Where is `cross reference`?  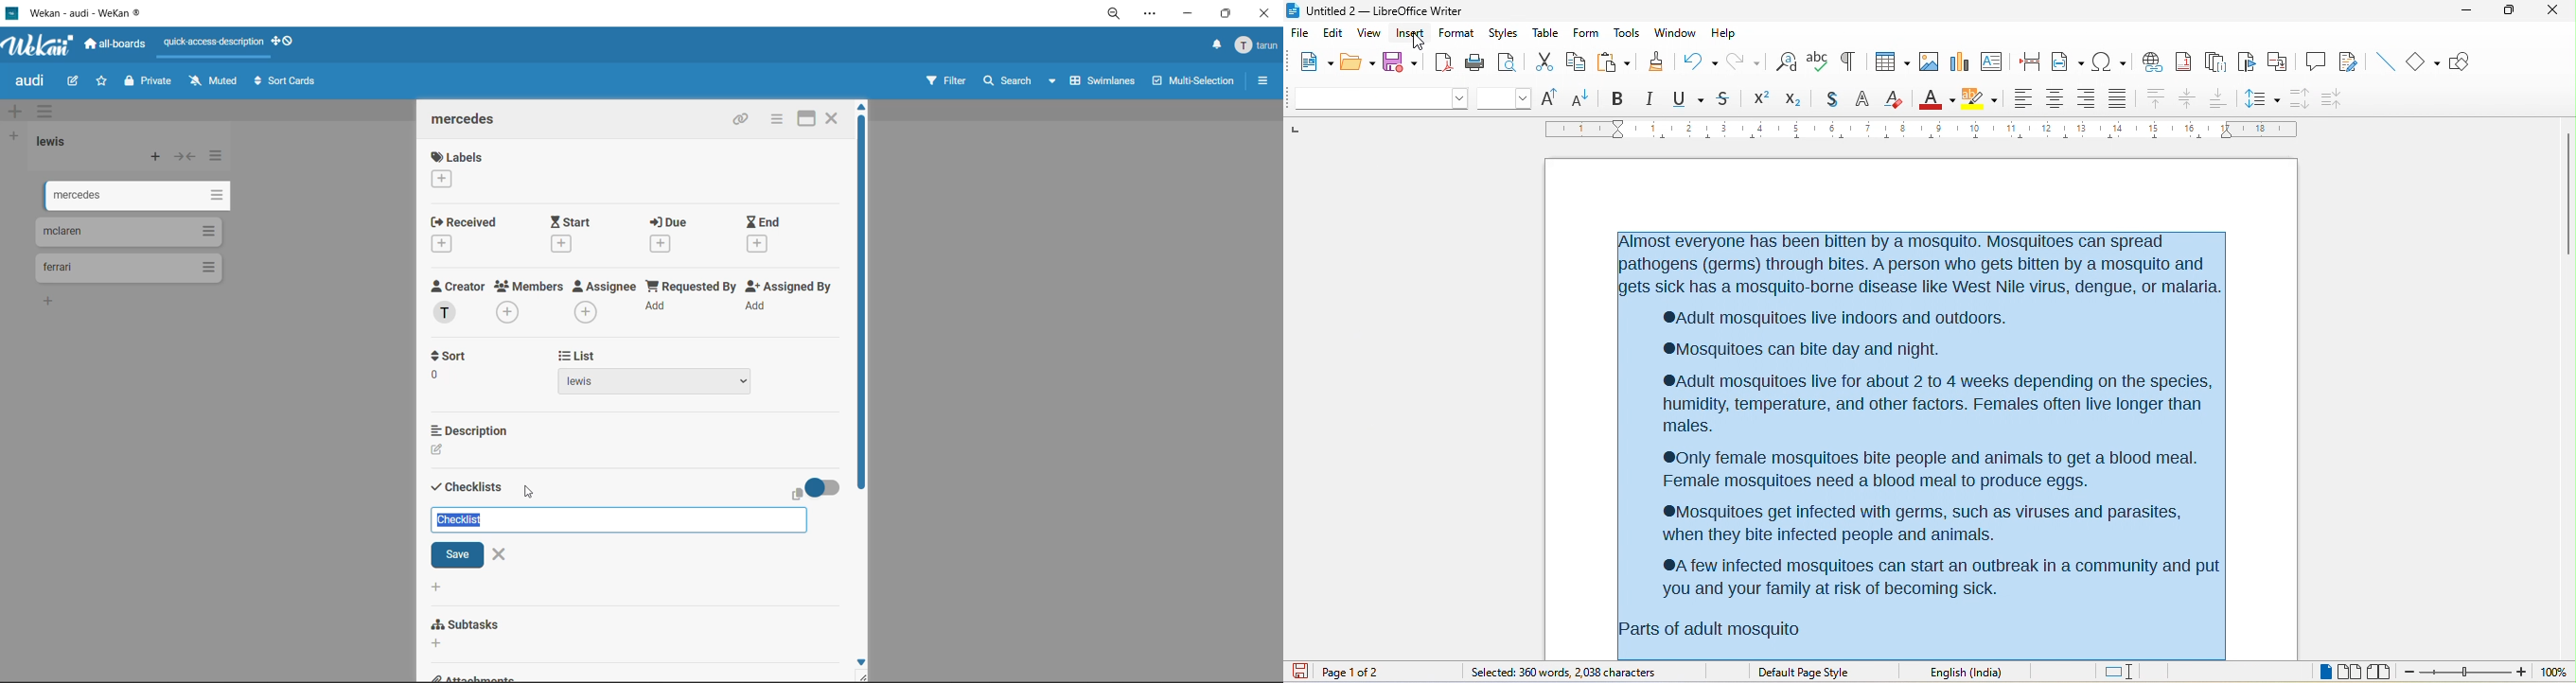 cross reference is located at coordinates (2278, 61).